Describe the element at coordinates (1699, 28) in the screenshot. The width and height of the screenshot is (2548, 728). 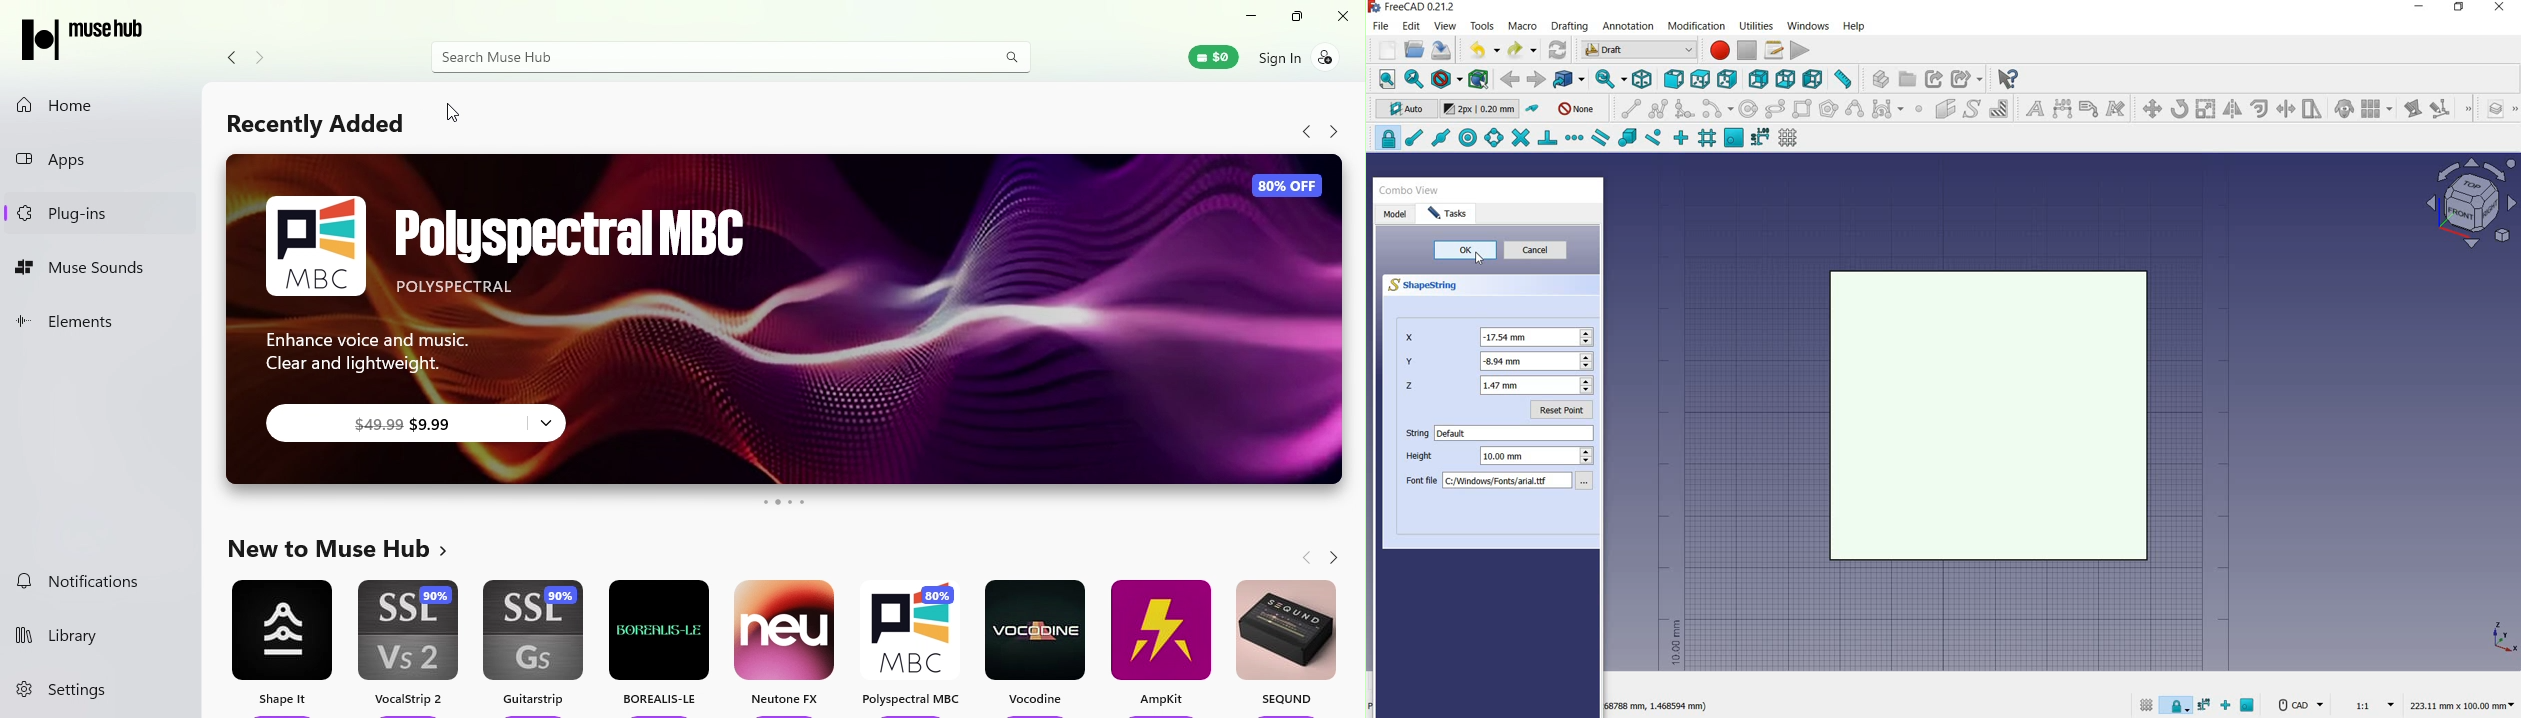
I see `modification` at that location.